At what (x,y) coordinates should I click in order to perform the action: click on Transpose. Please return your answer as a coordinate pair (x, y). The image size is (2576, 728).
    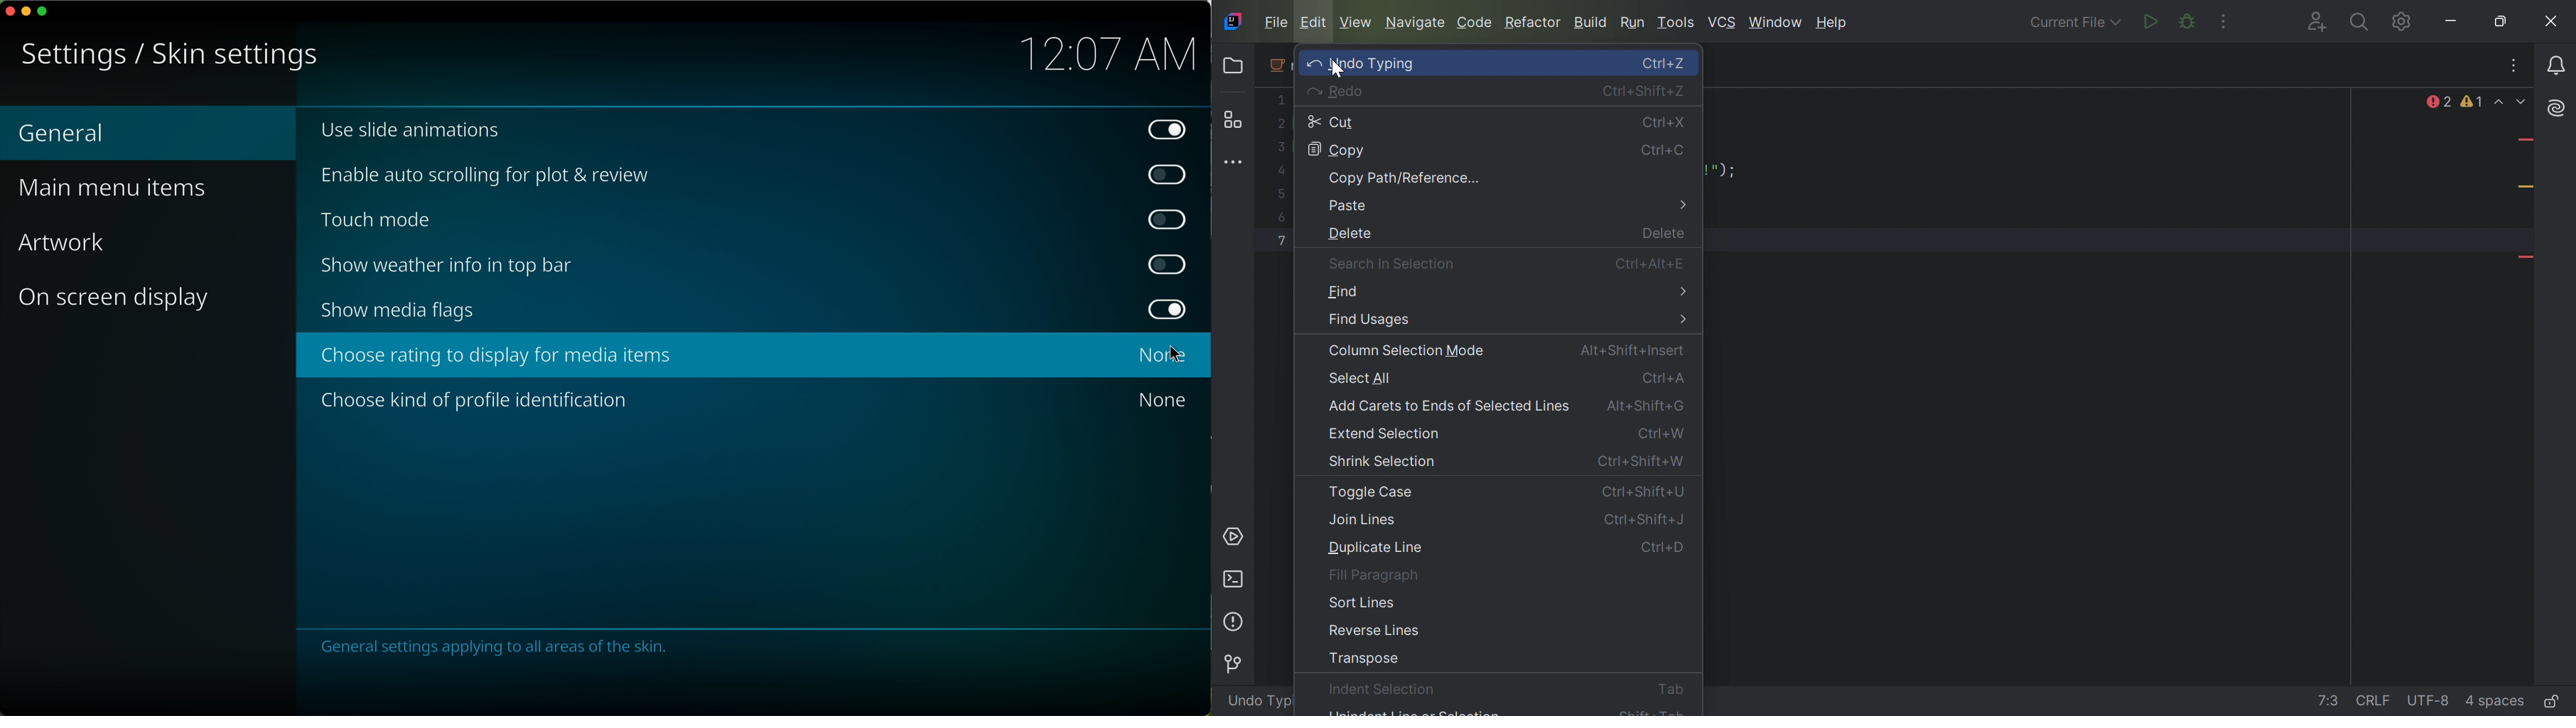
    Looking at the image, I should click on (1364, 658).